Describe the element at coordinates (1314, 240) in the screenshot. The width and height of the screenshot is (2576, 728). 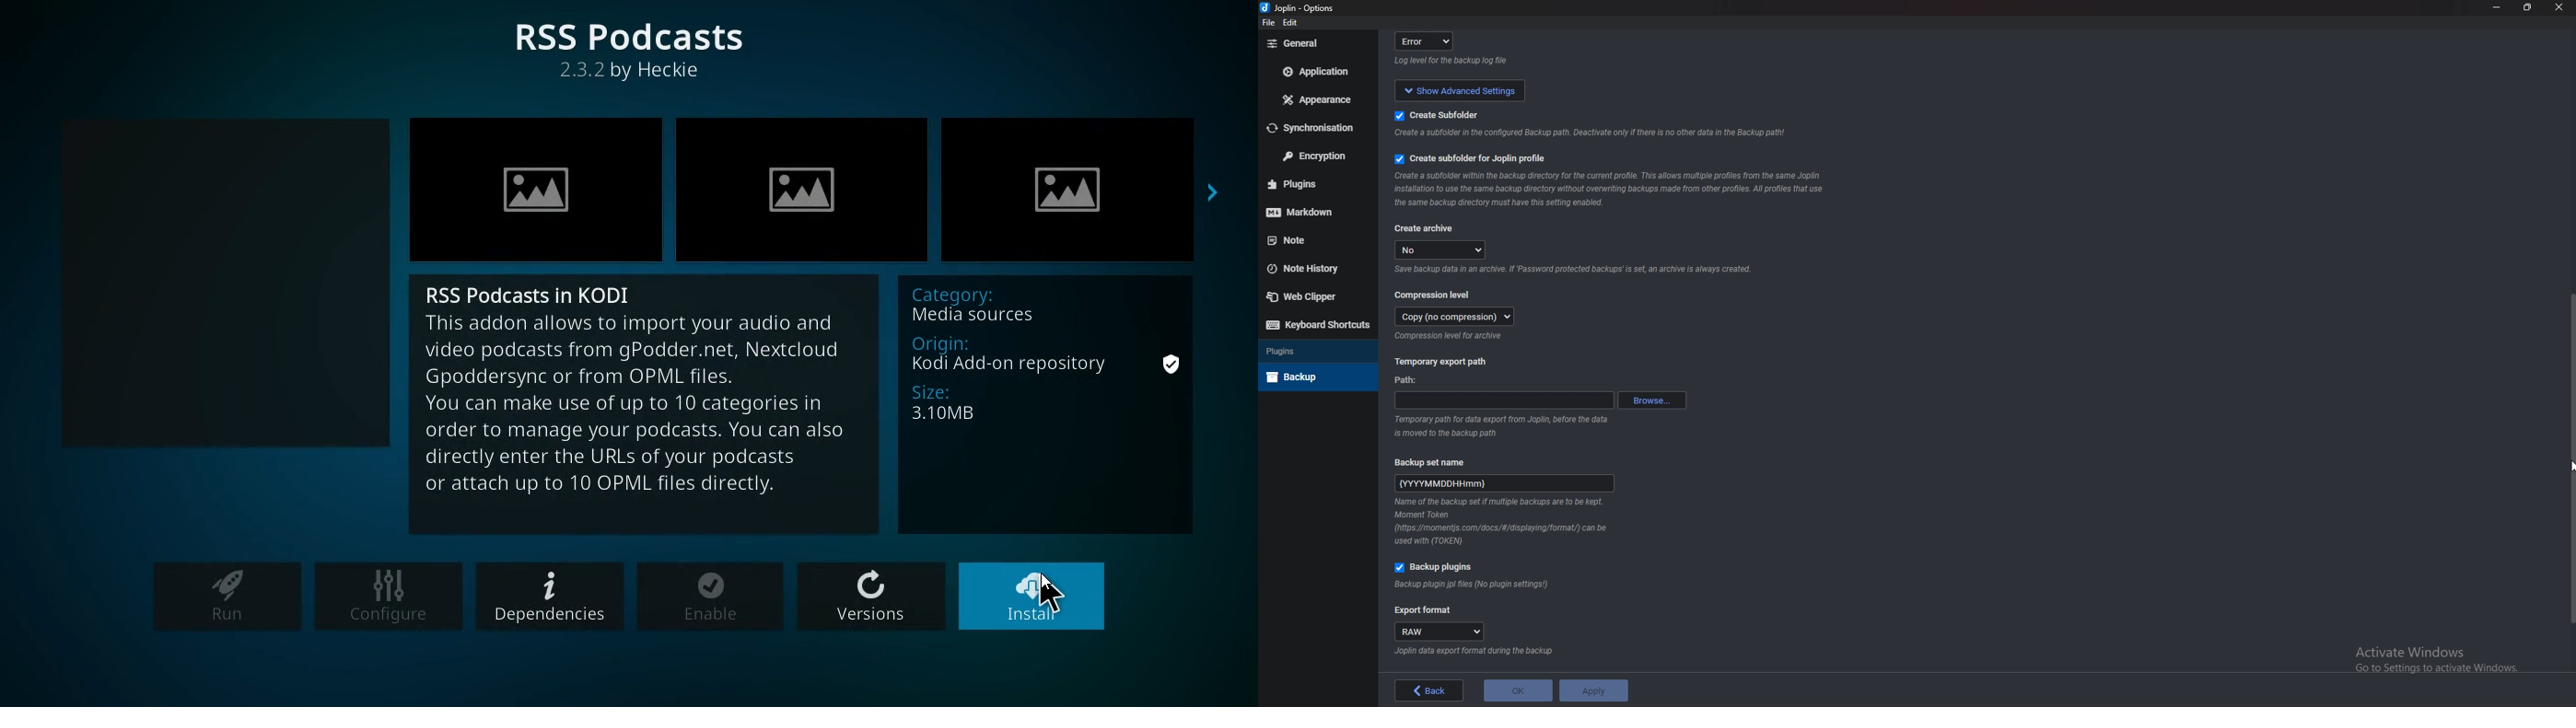
I see `note` at that location.